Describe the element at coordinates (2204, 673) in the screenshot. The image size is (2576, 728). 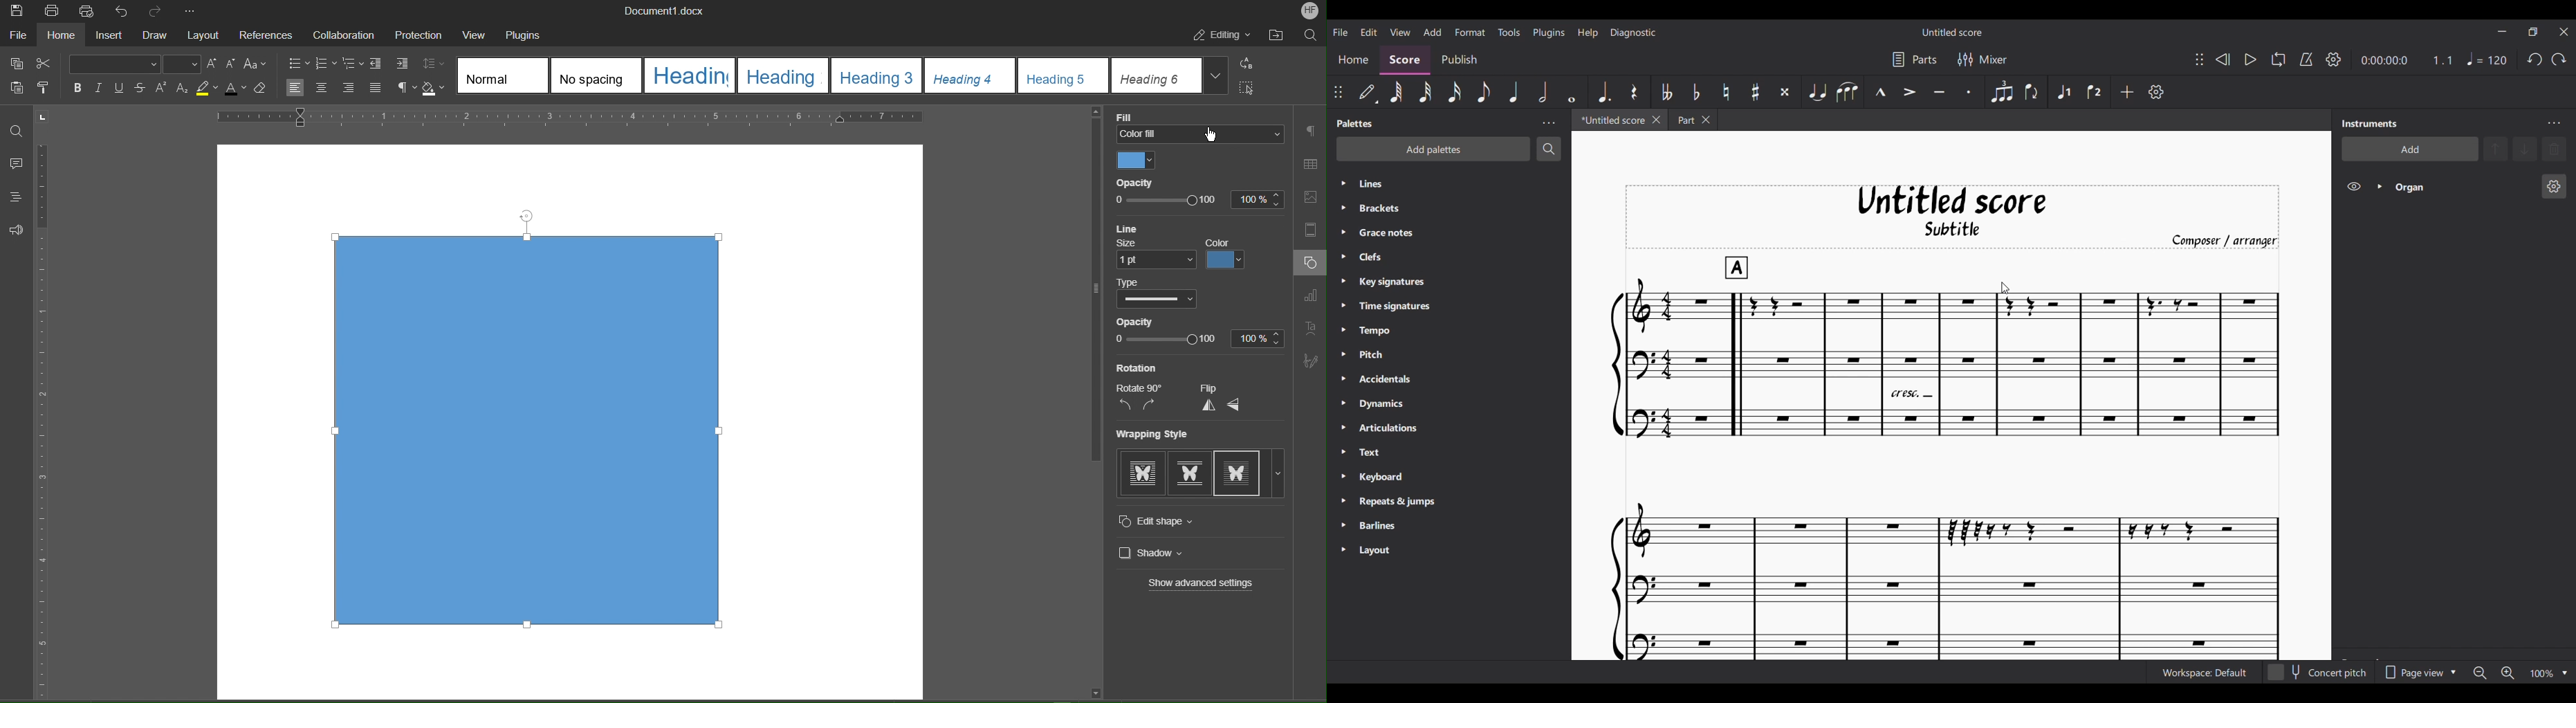
I see `Current workspace setting` at that location.